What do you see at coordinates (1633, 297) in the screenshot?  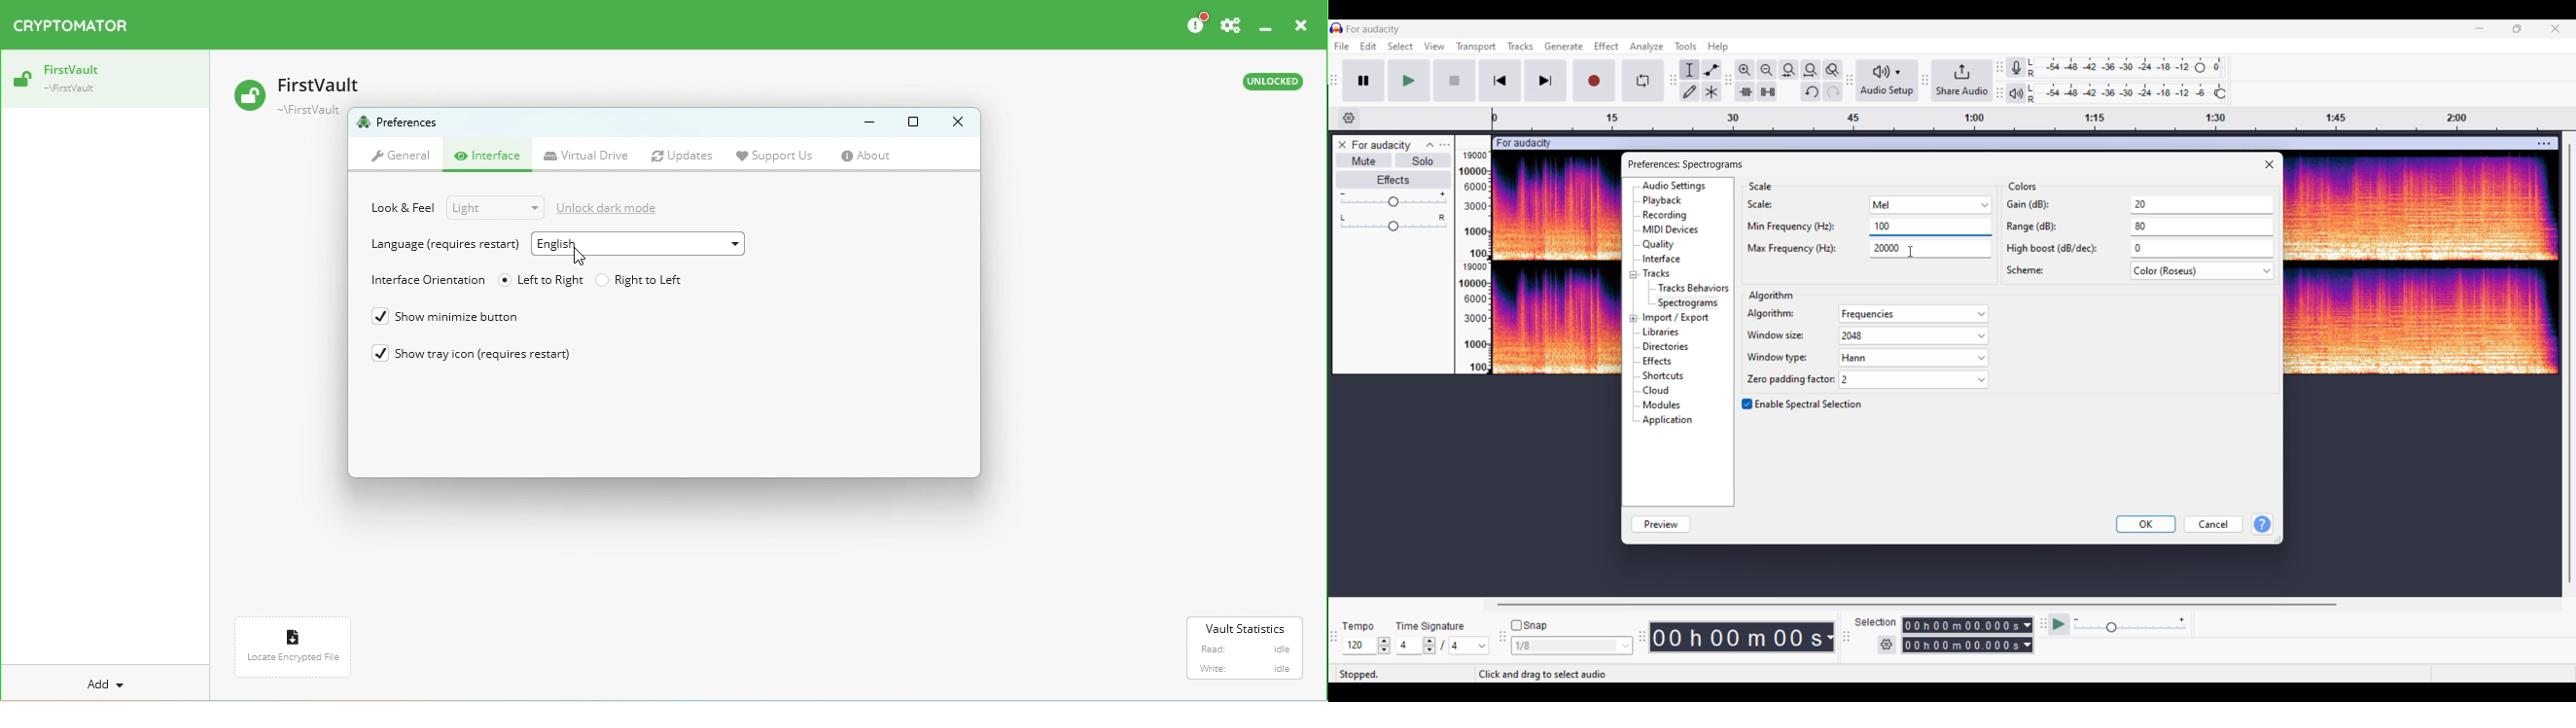 I see `Expand/Collapse specific setting` at bounding box center [1633, 297].